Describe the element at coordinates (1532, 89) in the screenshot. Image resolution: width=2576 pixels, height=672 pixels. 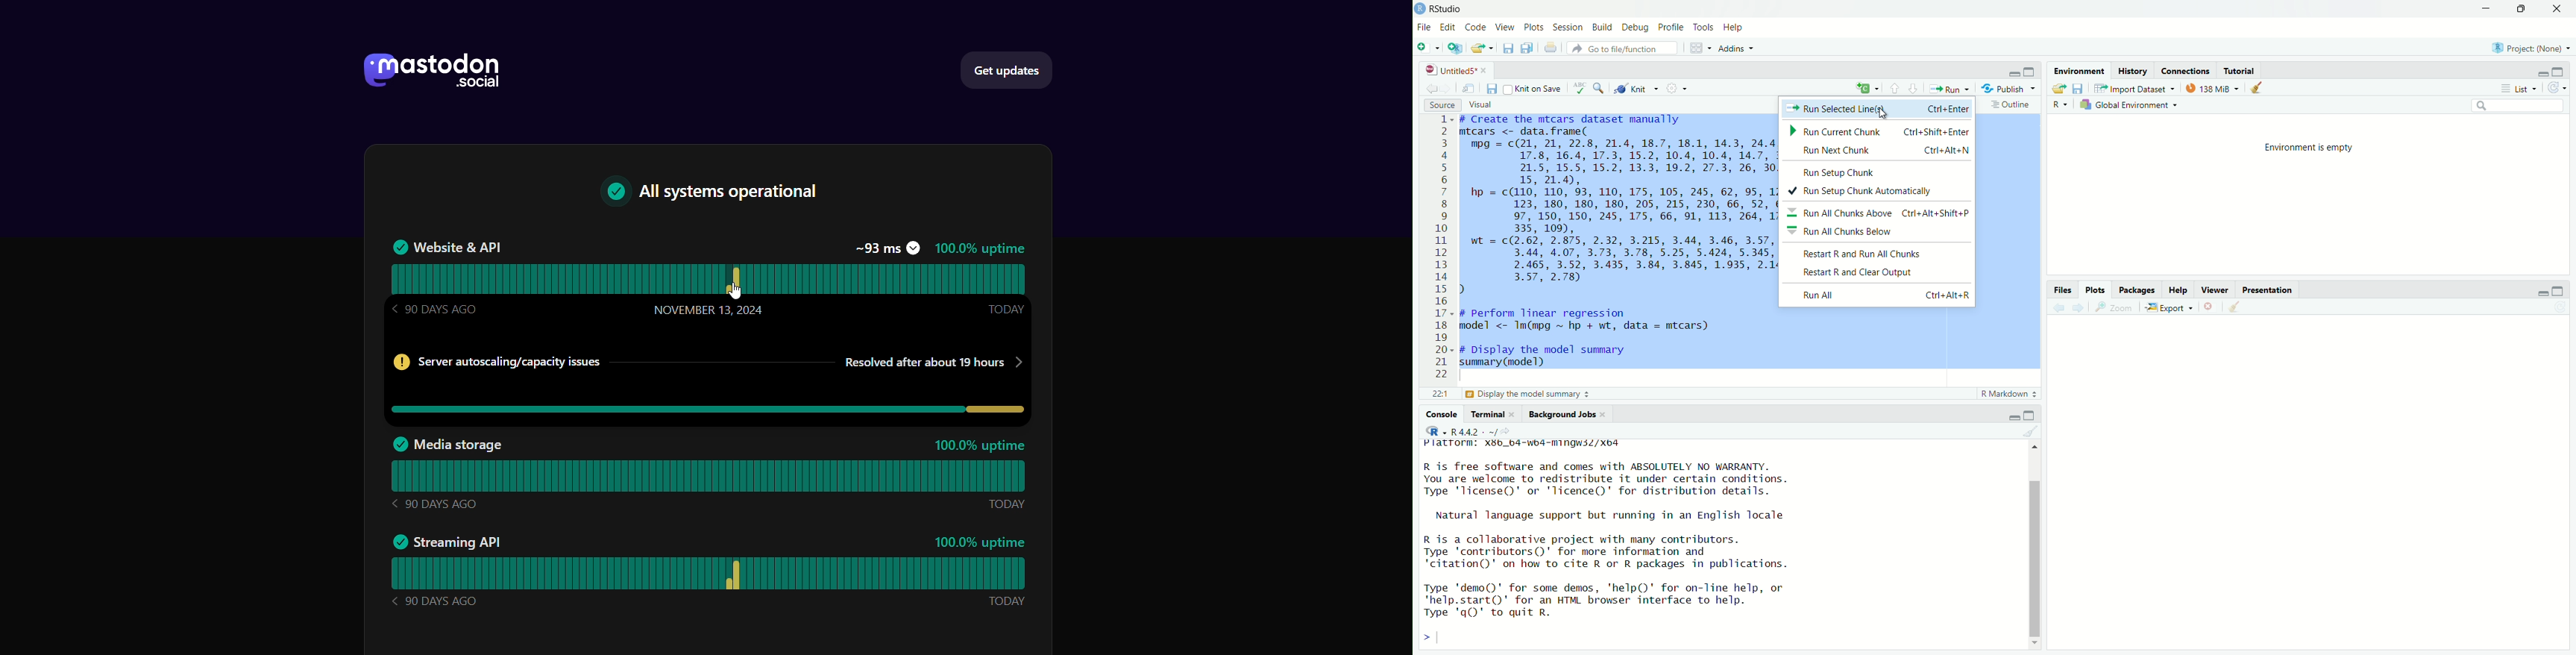
I see `knit on save` at that location.